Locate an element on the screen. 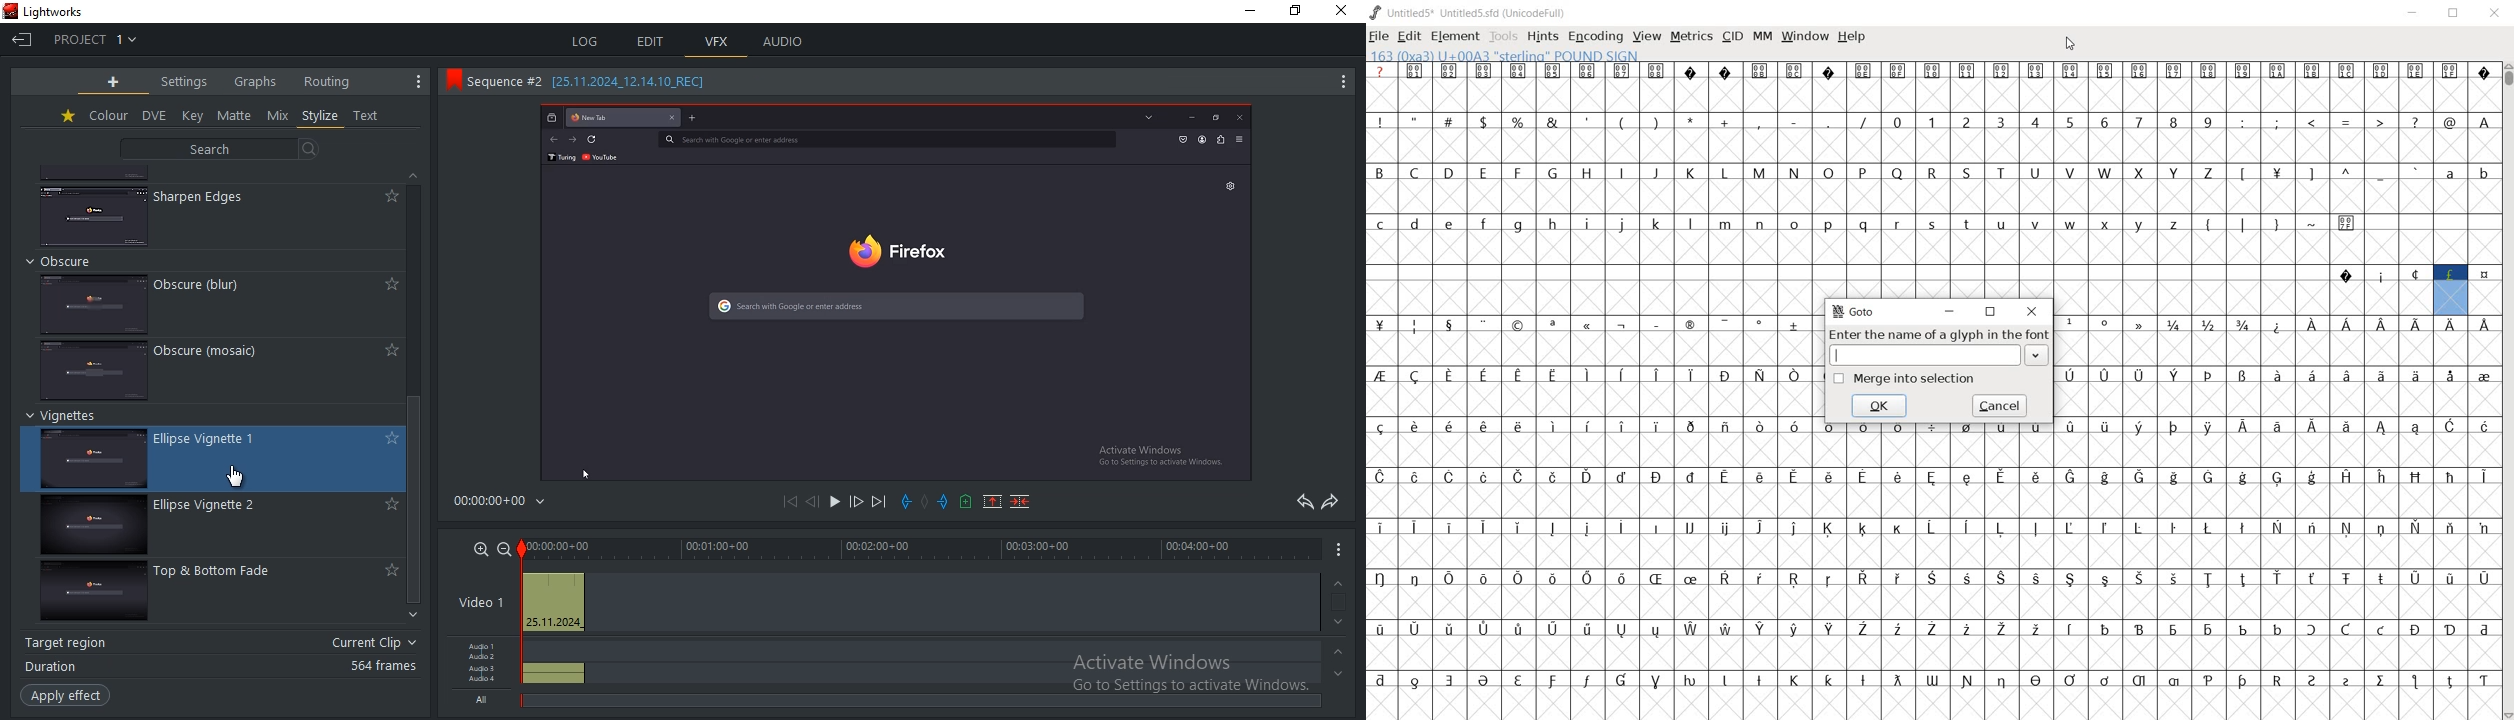 This screenshot has width=2520, height=728. VIEW is located at coordinates (1646, 37).